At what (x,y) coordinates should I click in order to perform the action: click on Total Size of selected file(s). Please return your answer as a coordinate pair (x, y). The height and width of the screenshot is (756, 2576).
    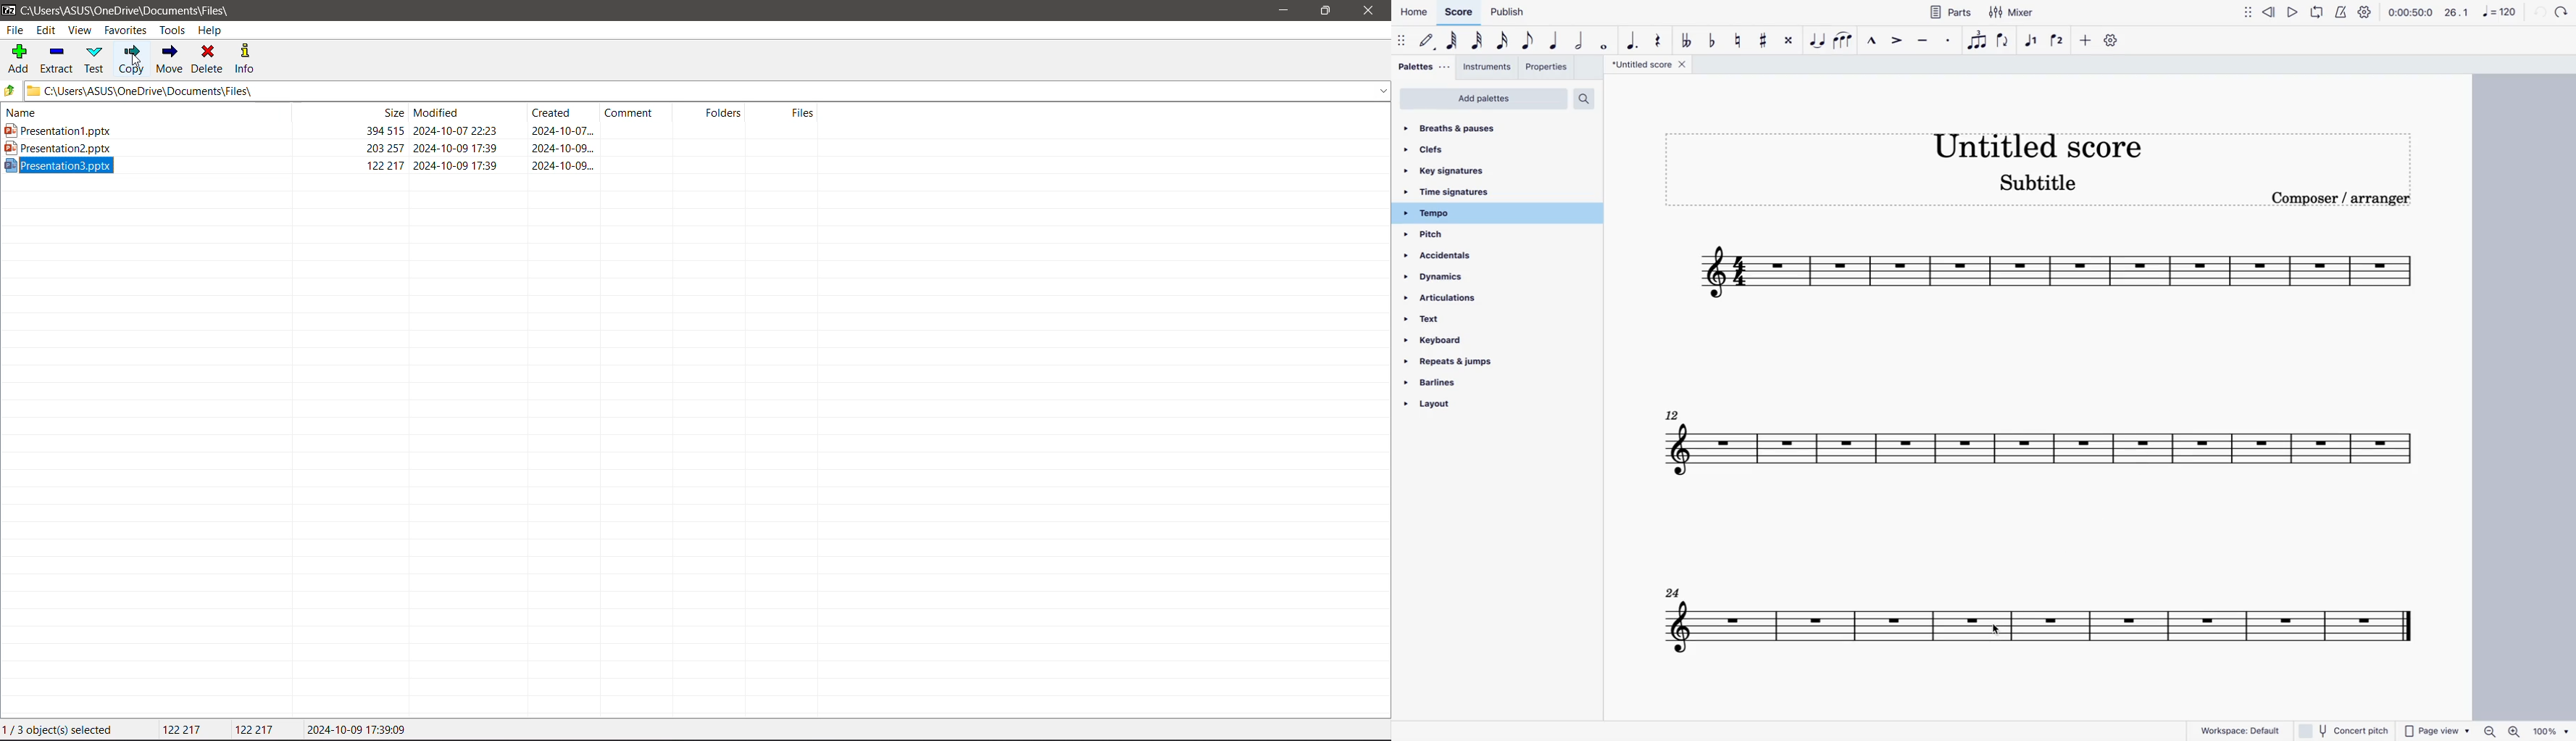
    Looking at the image, I should click on (185, 730).